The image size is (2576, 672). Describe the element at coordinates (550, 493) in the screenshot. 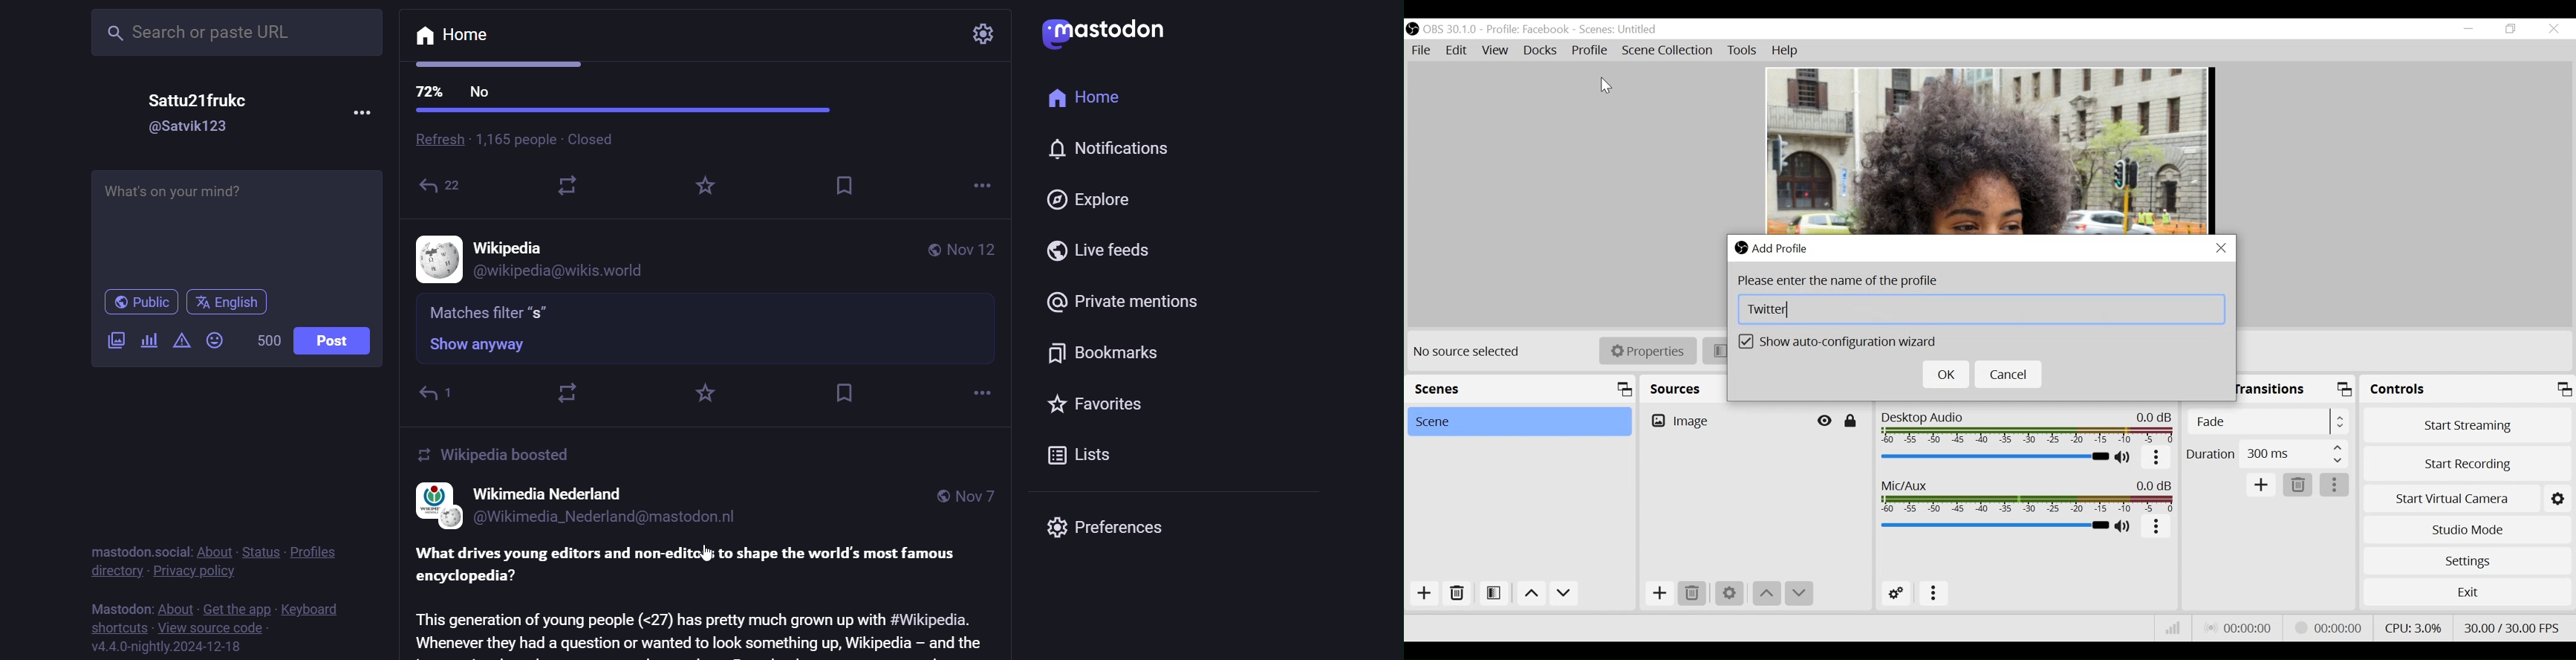

I see `Wikimedia Nederland` at that location.